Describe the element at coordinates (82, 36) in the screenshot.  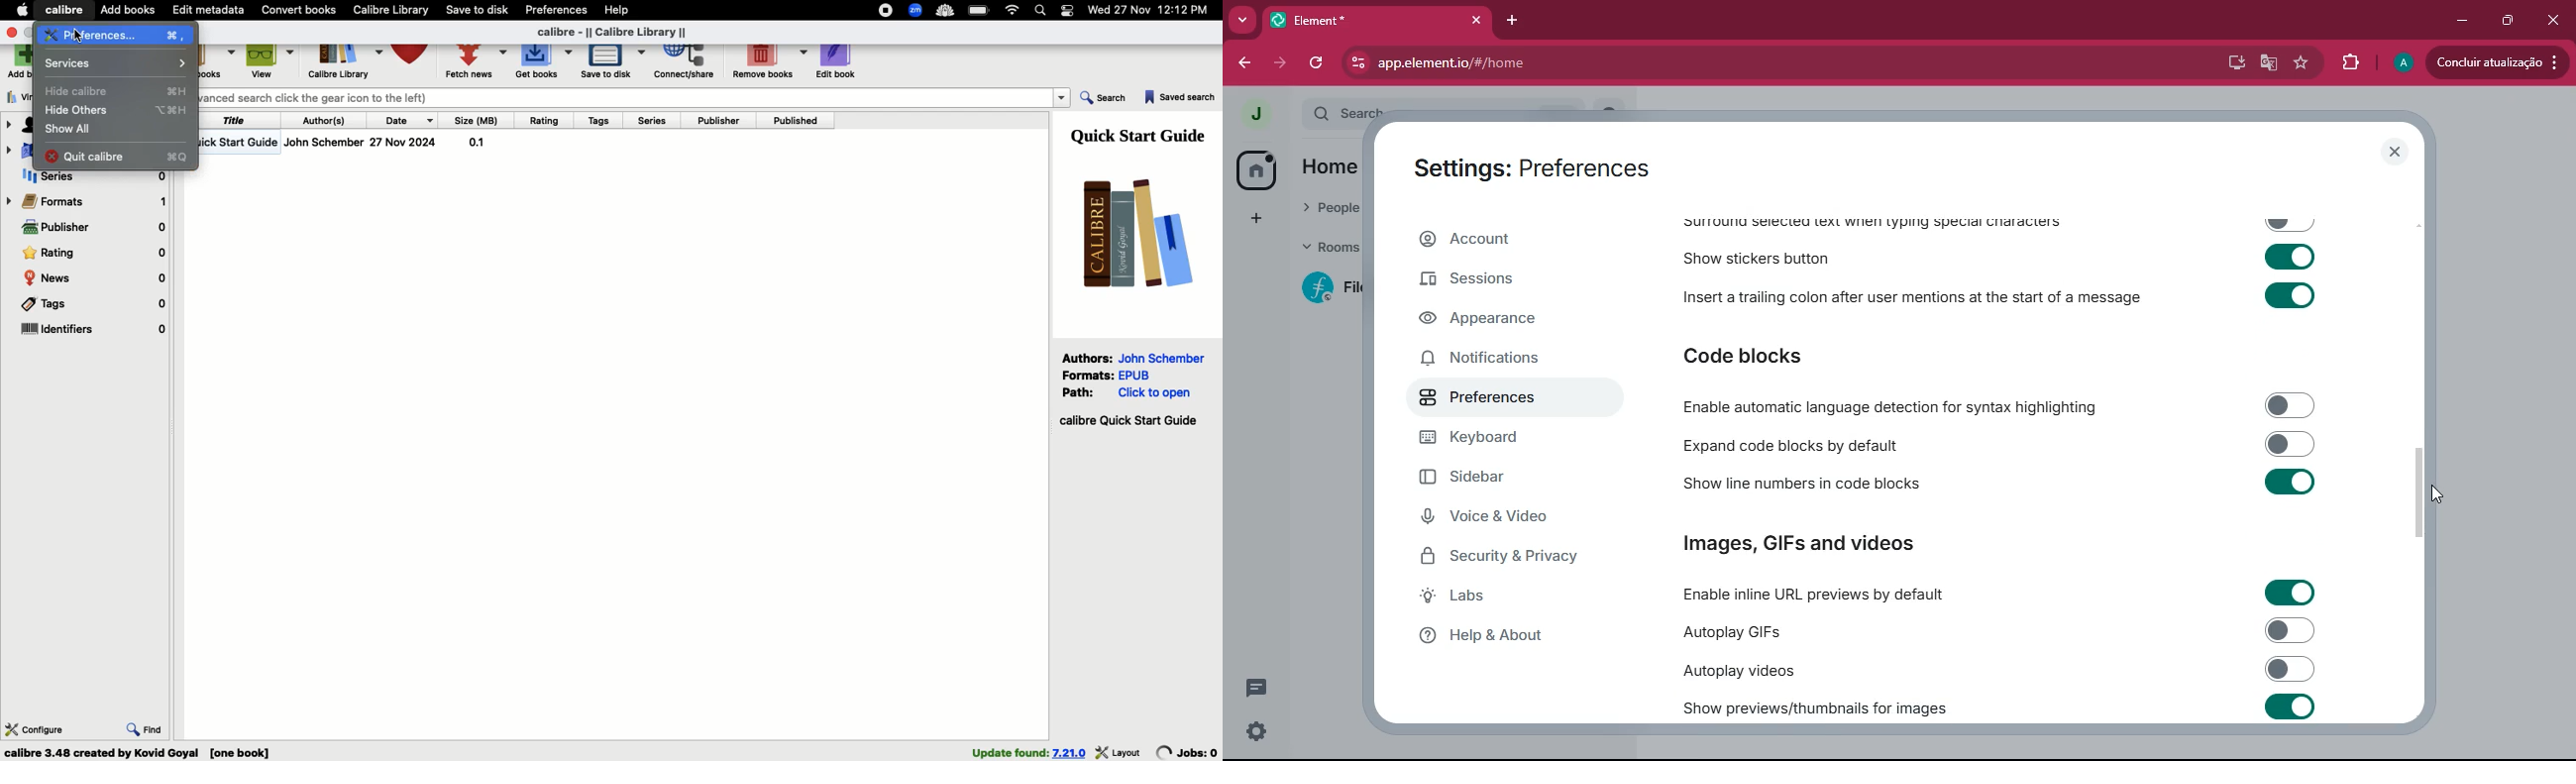
I see `curssor` at that location.